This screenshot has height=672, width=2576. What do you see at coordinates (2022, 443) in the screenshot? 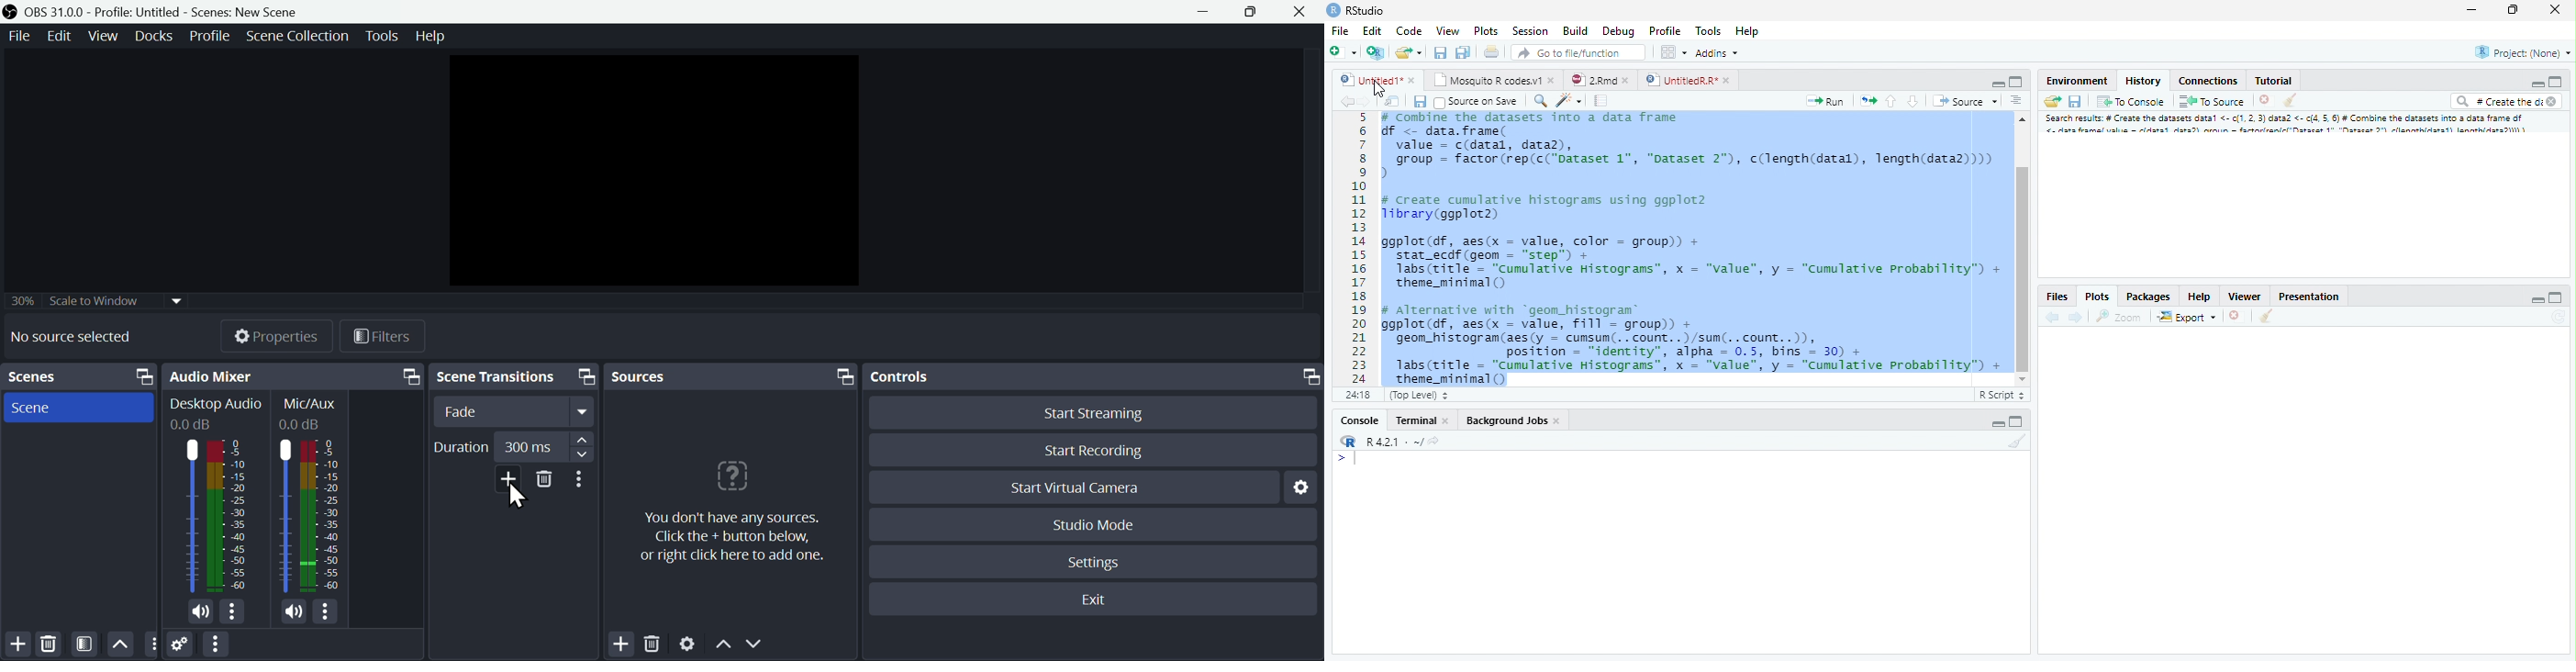
I see `Clear Console` at bounding box center [2022, 443].